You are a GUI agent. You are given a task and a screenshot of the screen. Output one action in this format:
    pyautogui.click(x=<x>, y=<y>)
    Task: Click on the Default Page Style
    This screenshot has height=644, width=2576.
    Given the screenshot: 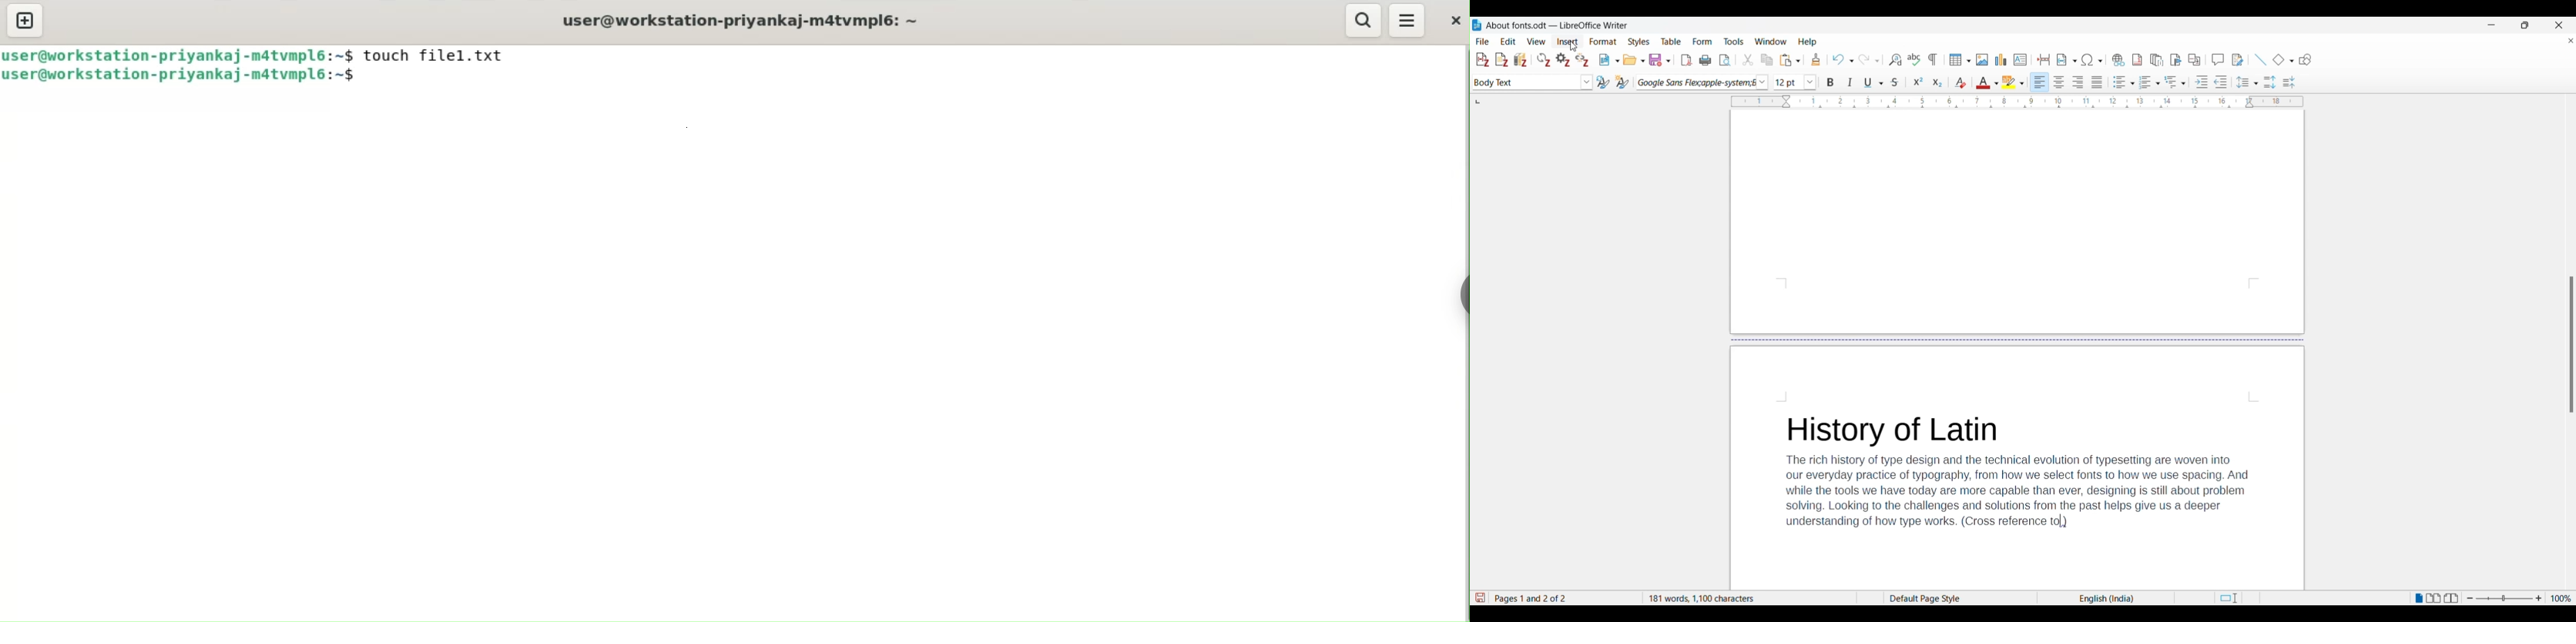 What is the action you would take?
    pyautogui.click(x=1931, y=597)
    